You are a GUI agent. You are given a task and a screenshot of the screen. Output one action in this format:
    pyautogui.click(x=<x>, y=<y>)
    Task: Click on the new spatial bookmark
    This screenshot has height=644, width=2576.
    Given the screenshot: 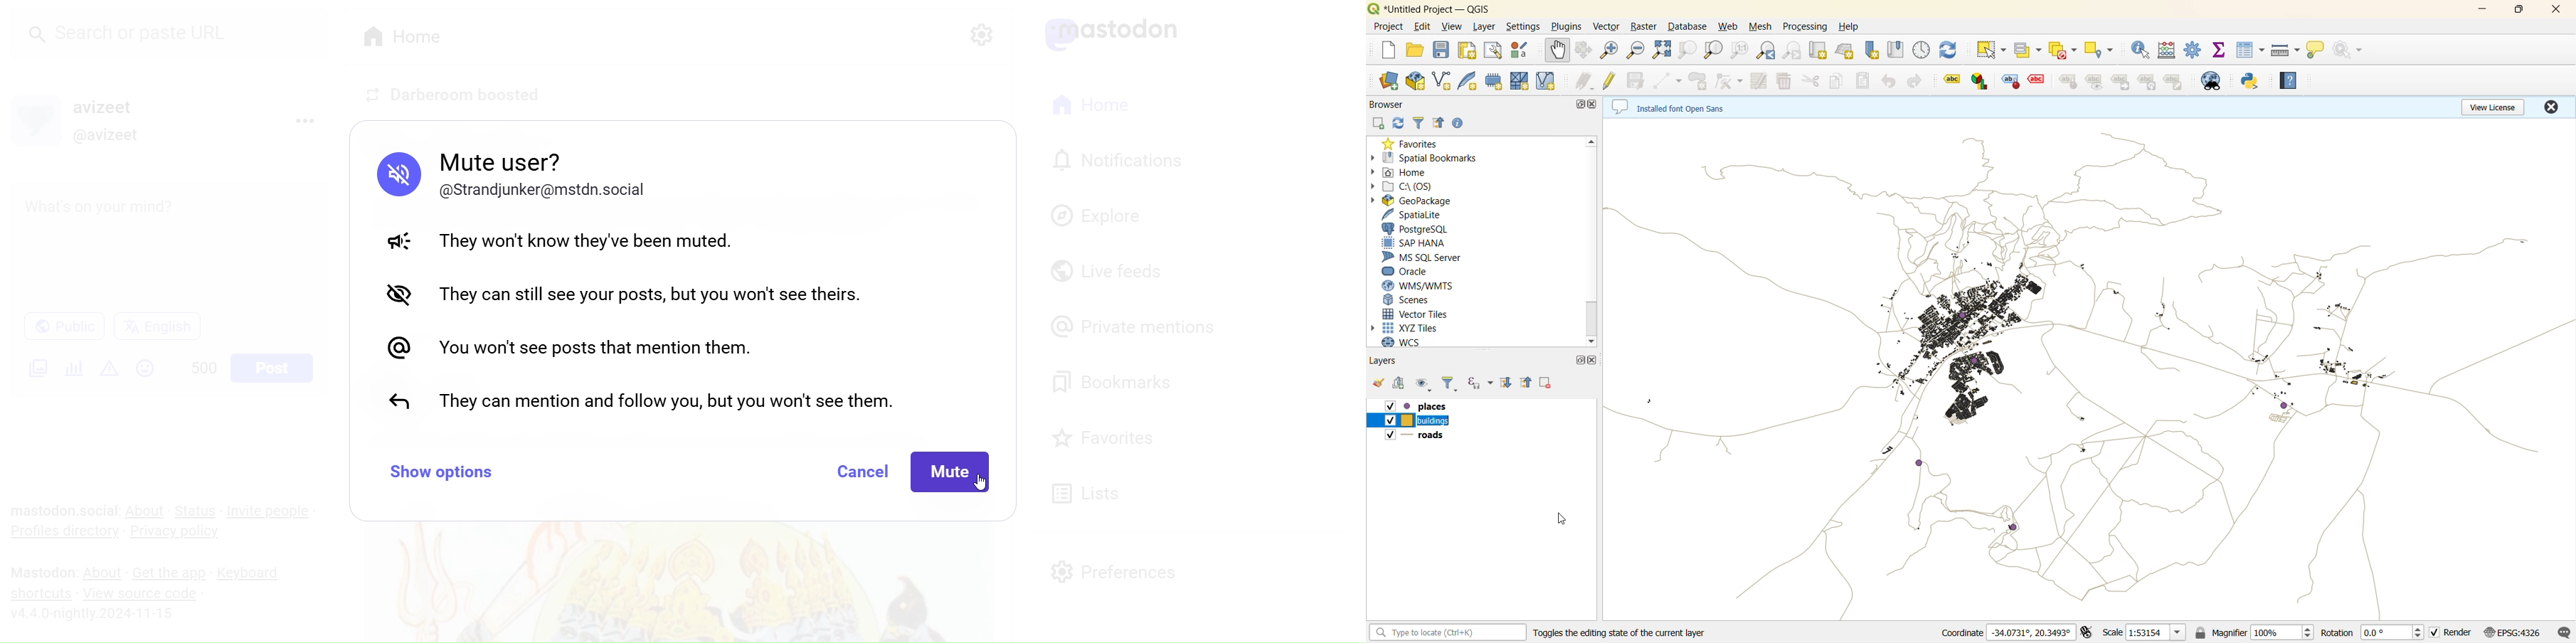 What is the action you would take?
    pyautogui.click(x=1872, y=50)
    